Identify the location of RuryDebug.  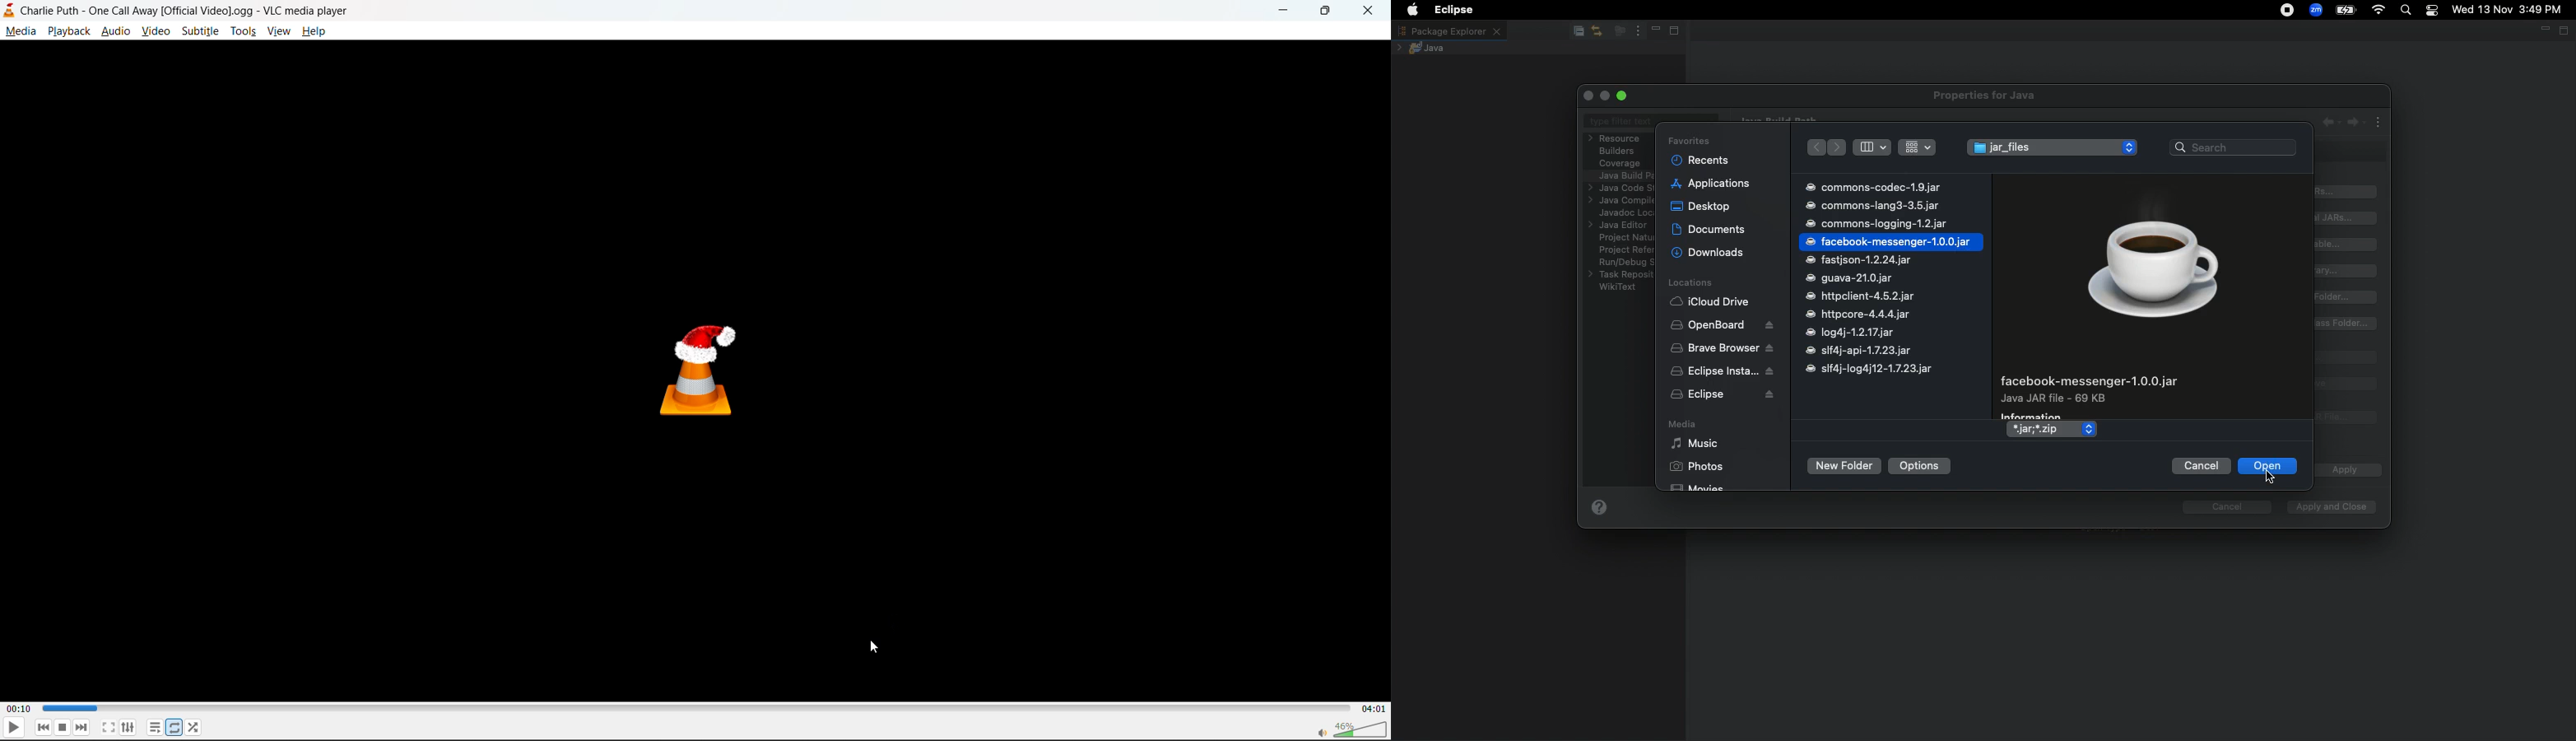
(1626, 264).